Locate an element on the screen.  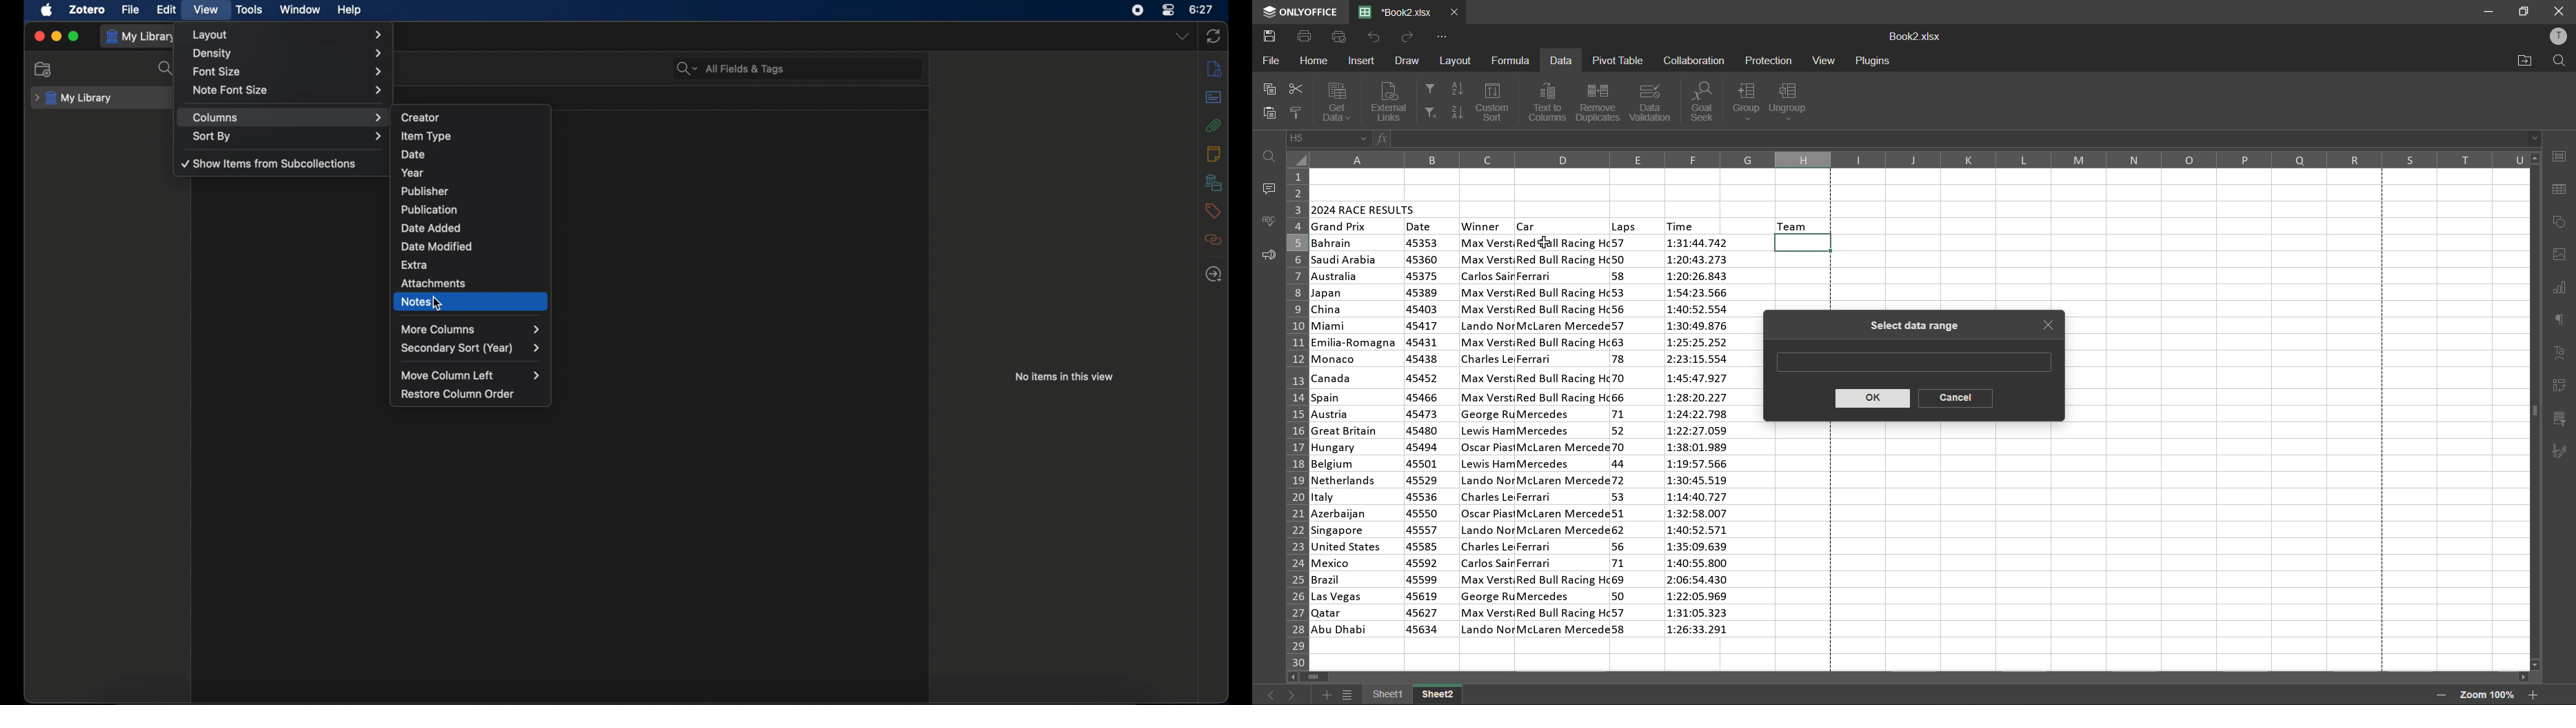
item type is located at coordinates (427, 136).